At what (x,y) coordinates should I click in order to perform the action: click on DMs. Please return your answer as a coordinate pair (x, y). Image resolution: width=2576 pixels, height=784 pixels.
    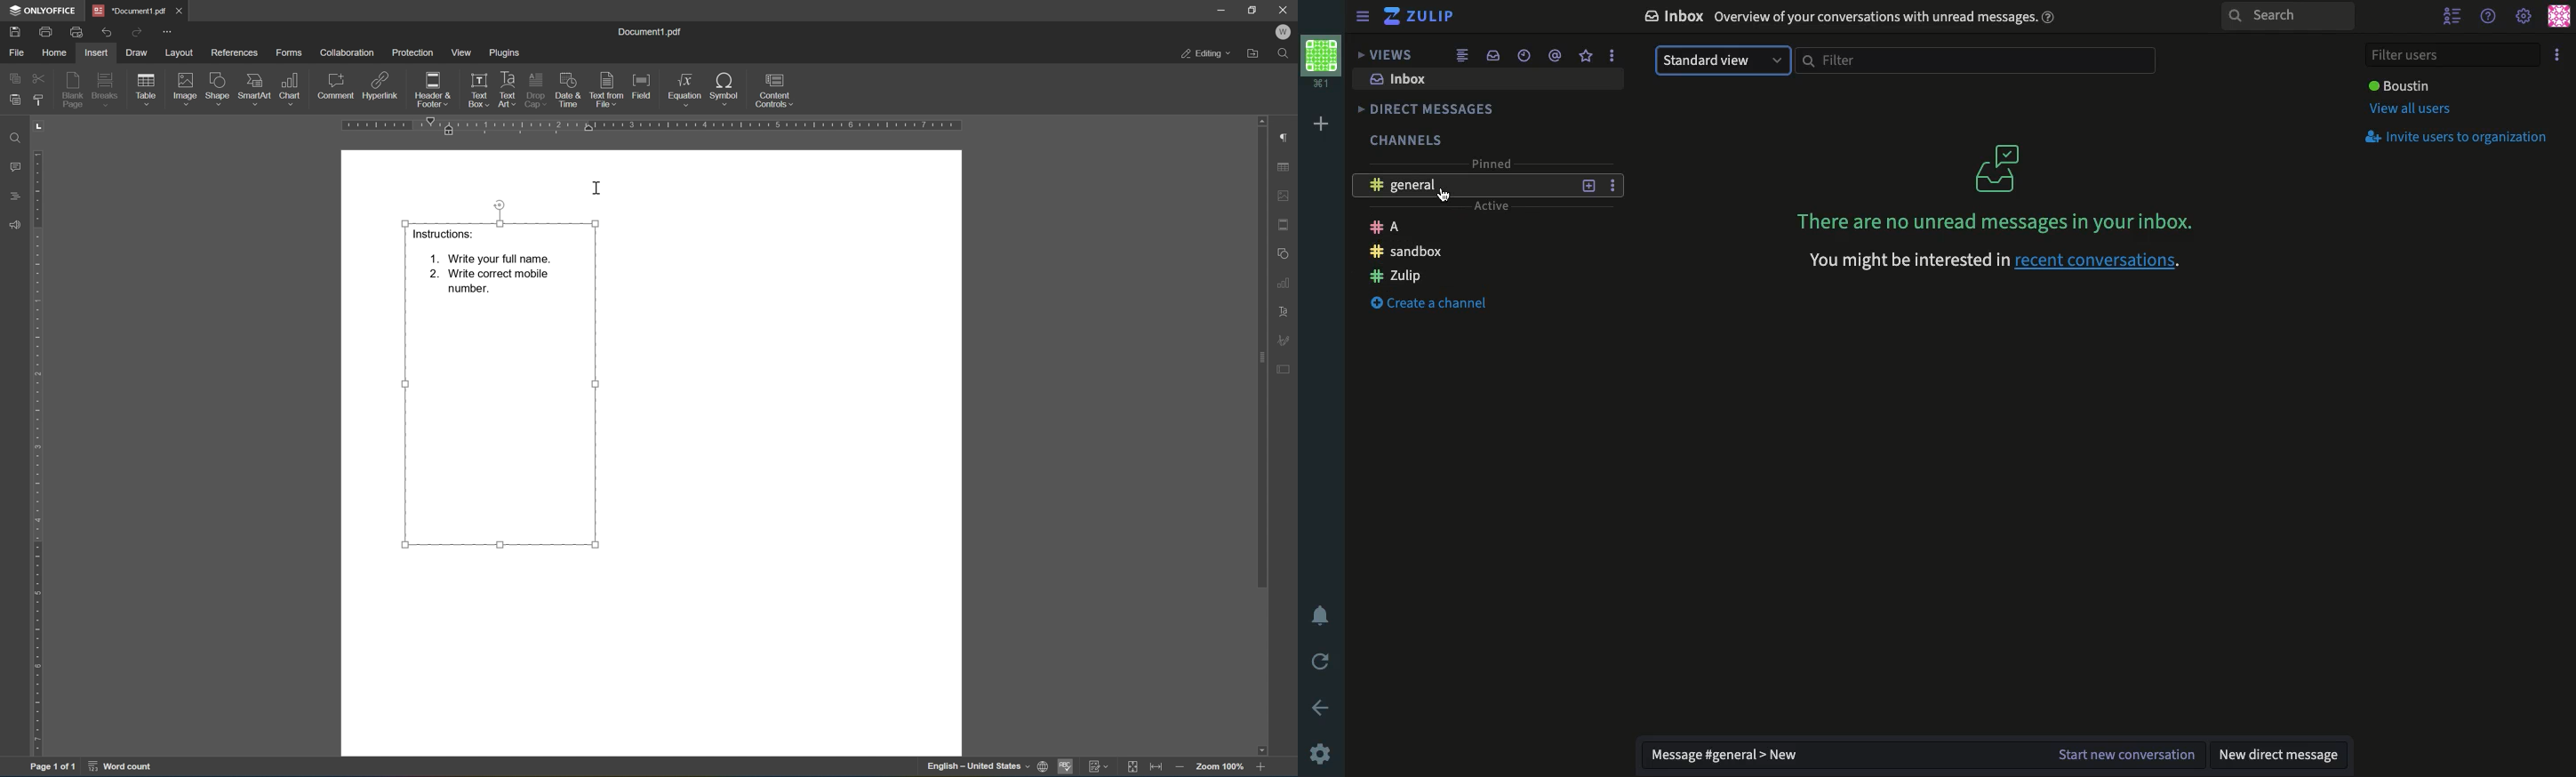
    Looking at the image, I should click on (1435, 111).